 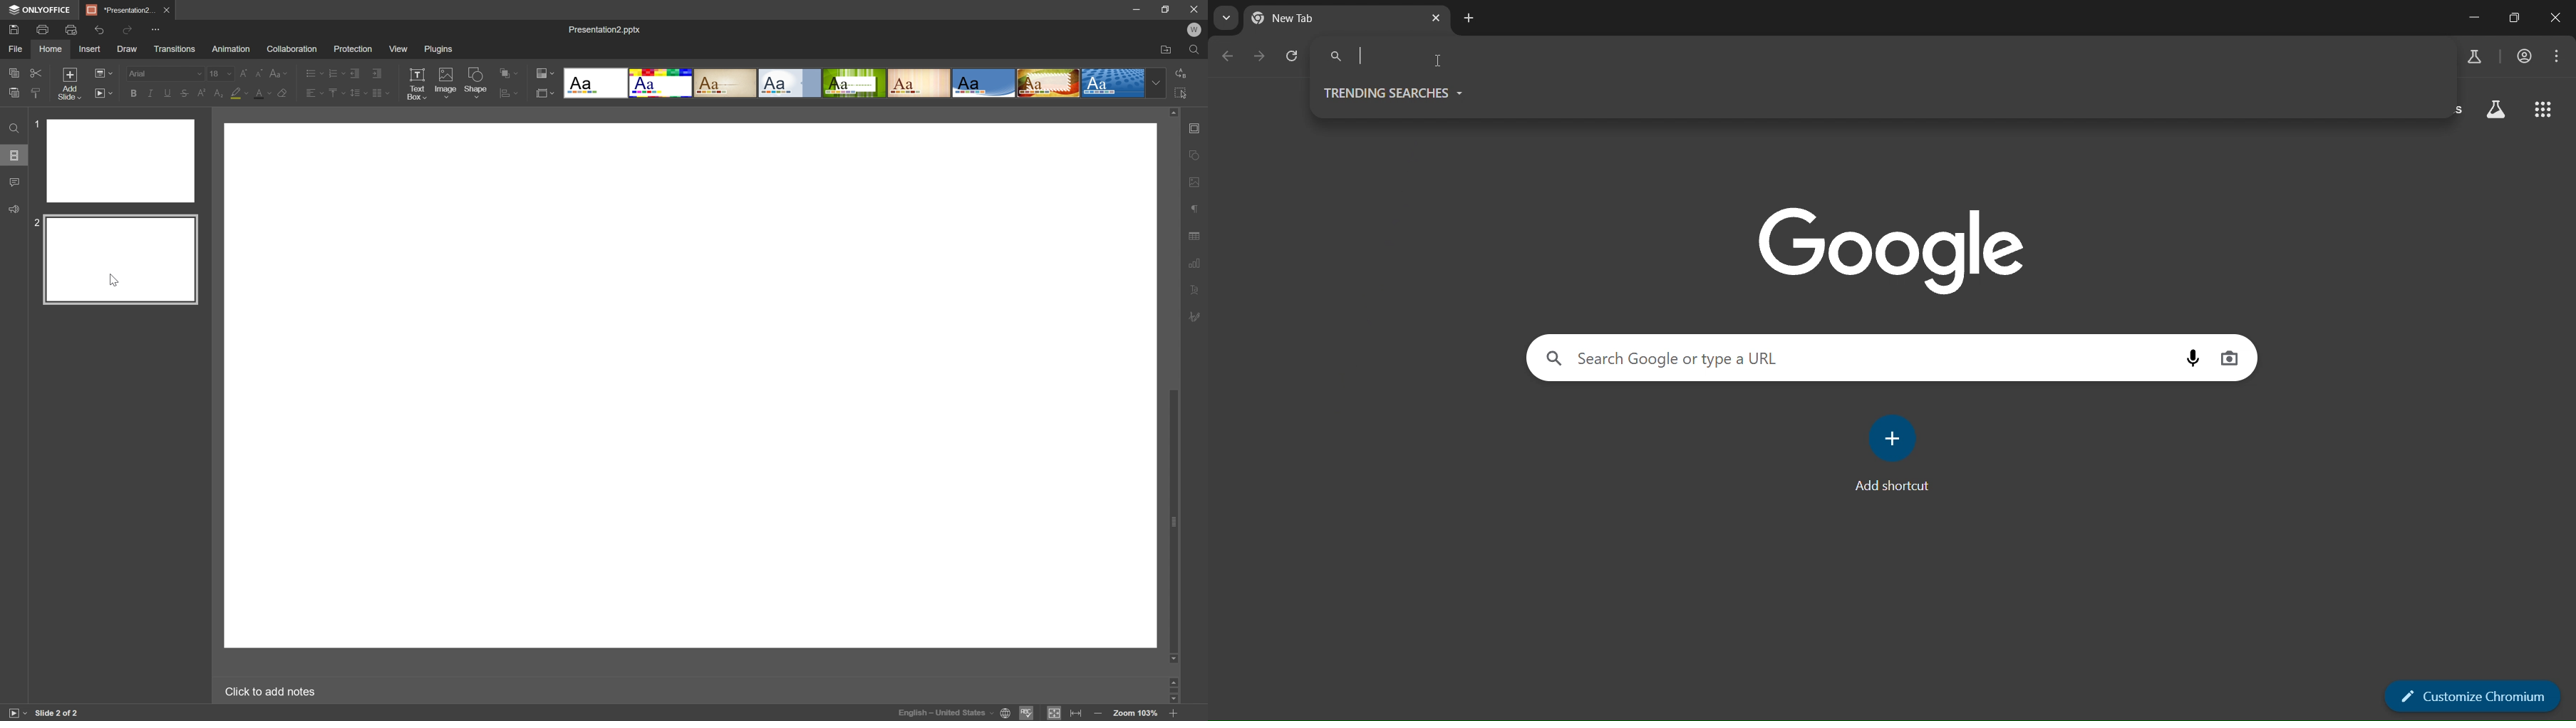 I want to click on 18, so click(x=219, y=71).